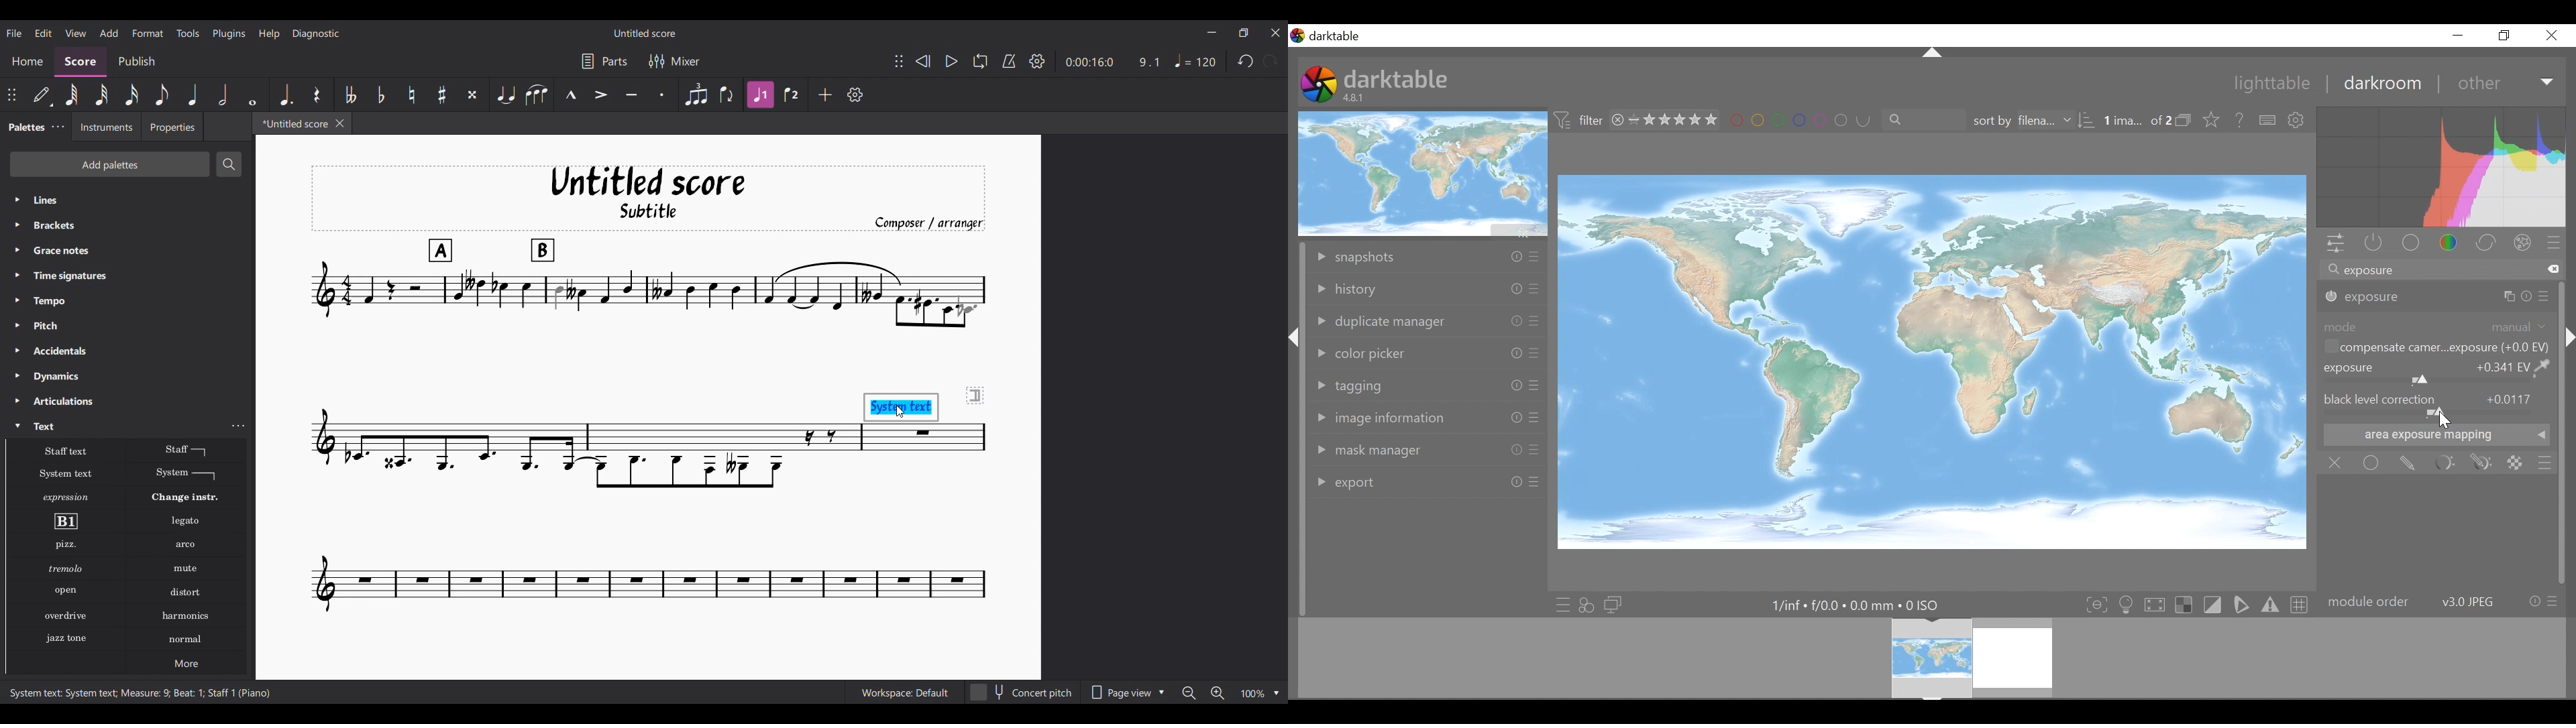 This screenshot has height=728, width=2576. I want to click on Version, so click(1356, 99).